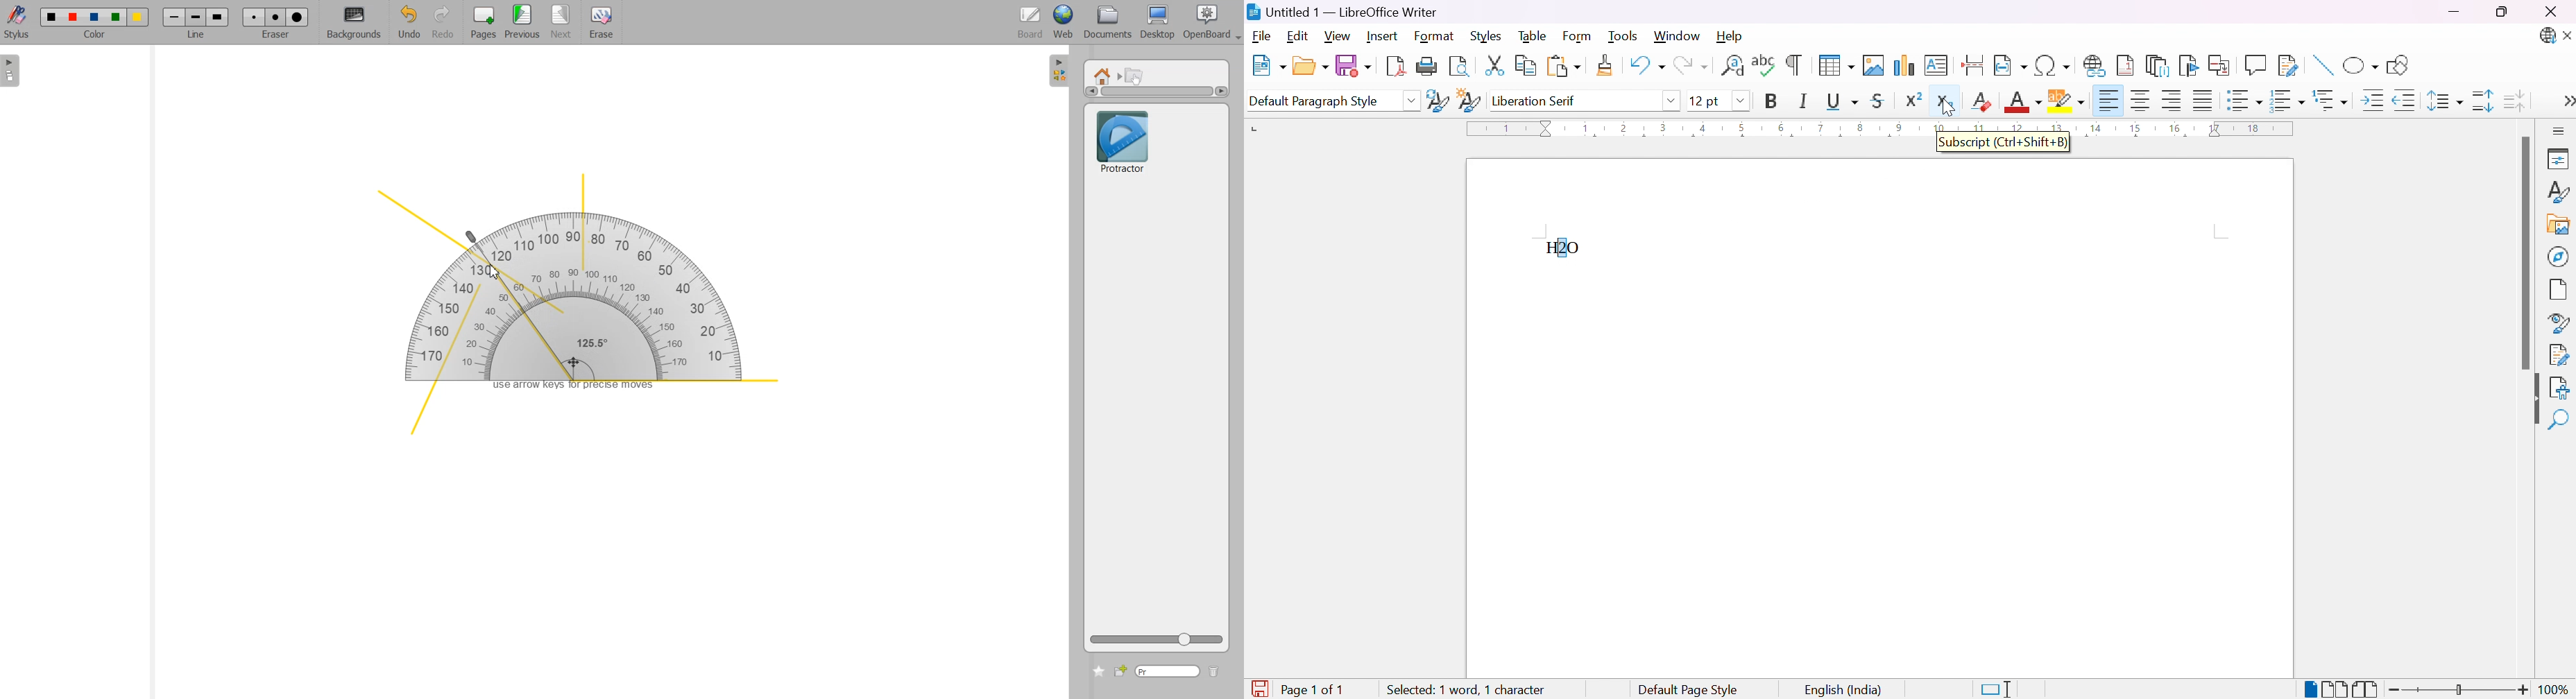 Image resolution: width=2576 pixels, height=700 pixels. I want to click on New, so click(1268, 67).